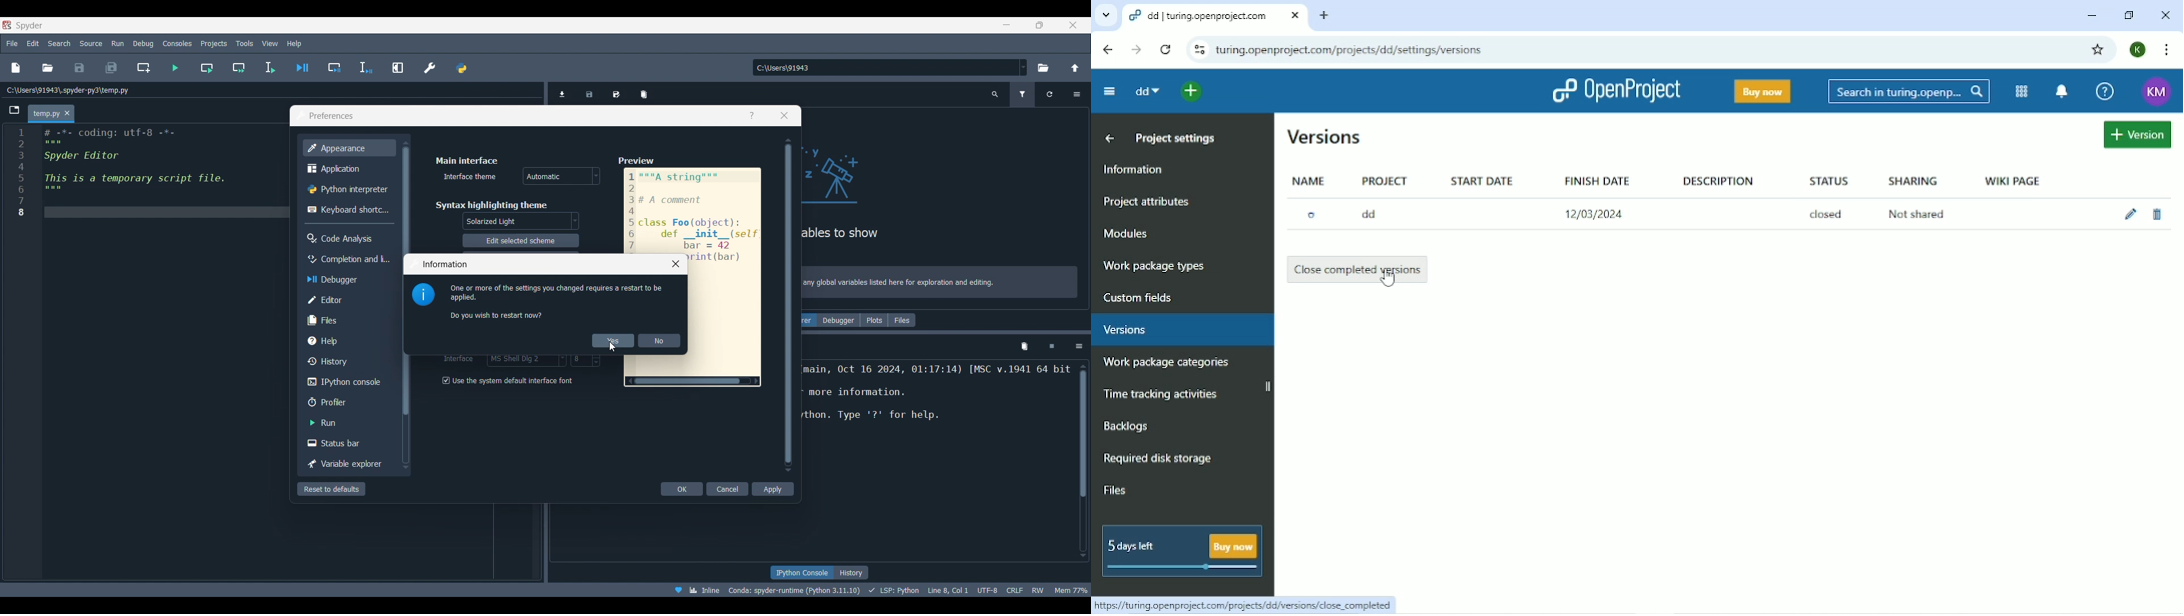 The height and width of the screenshot is (616, 2184). I want to click on Code analysis, so click(347, 238).